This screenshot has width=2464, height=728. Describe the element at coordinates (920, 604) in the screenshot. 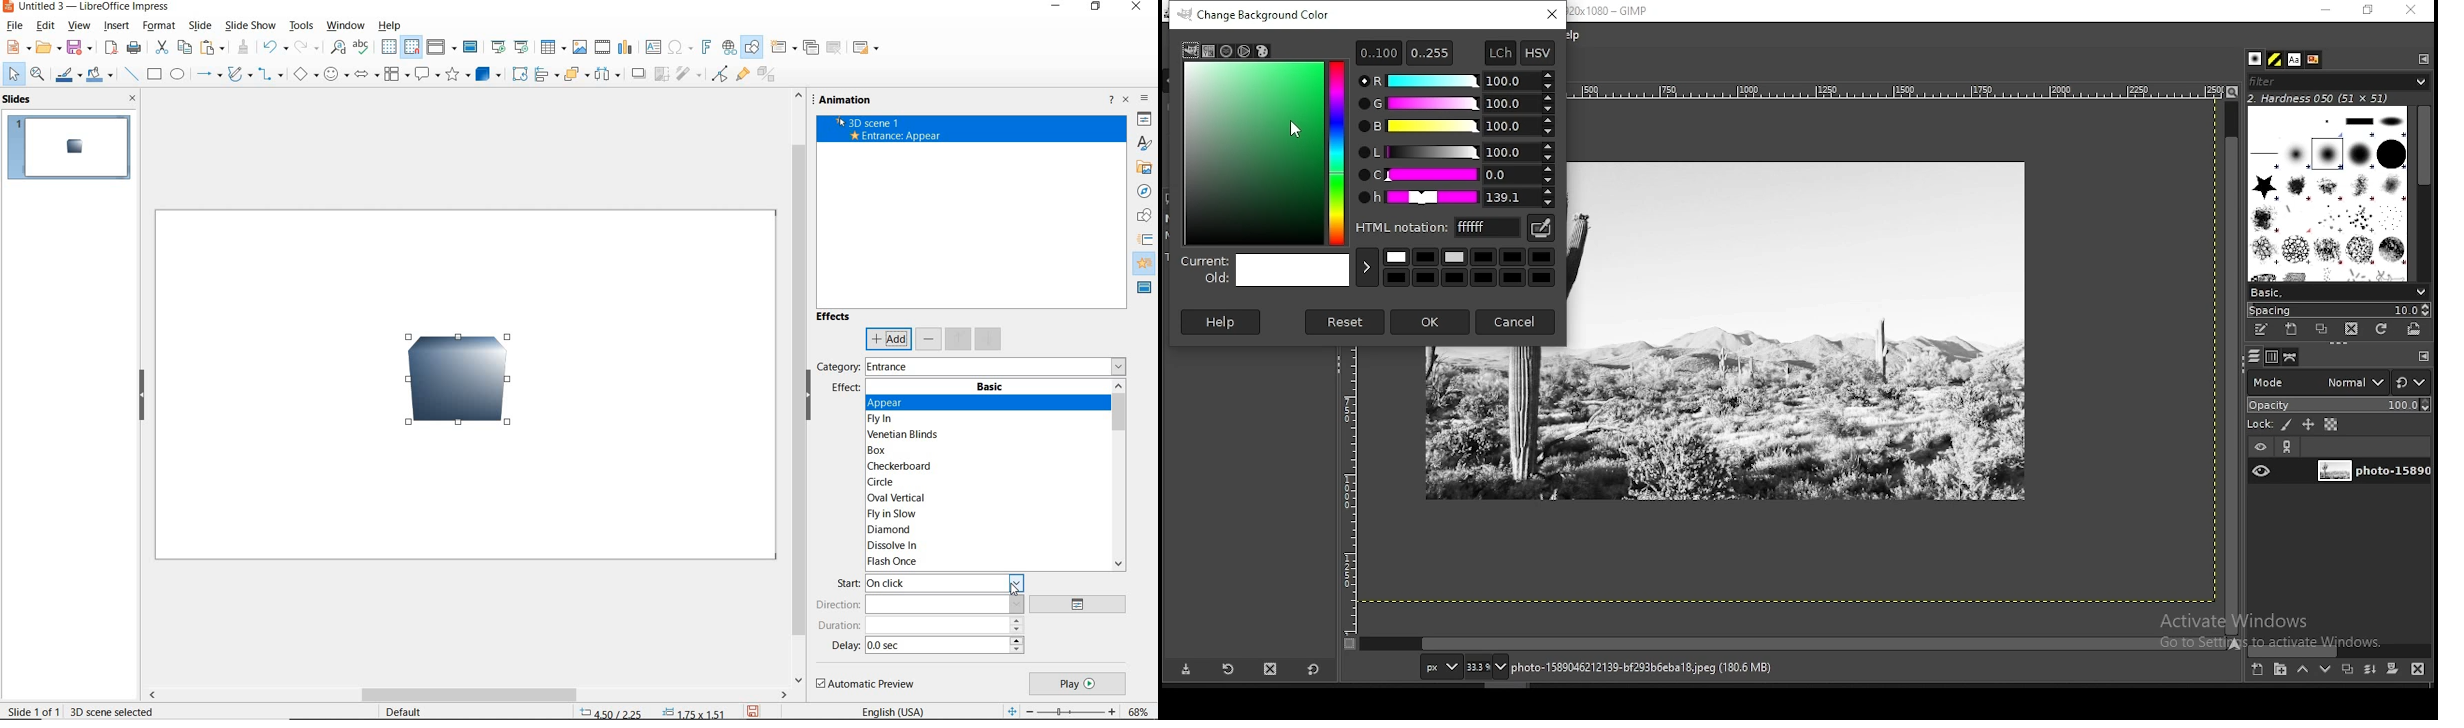

I see `direction` at that location.